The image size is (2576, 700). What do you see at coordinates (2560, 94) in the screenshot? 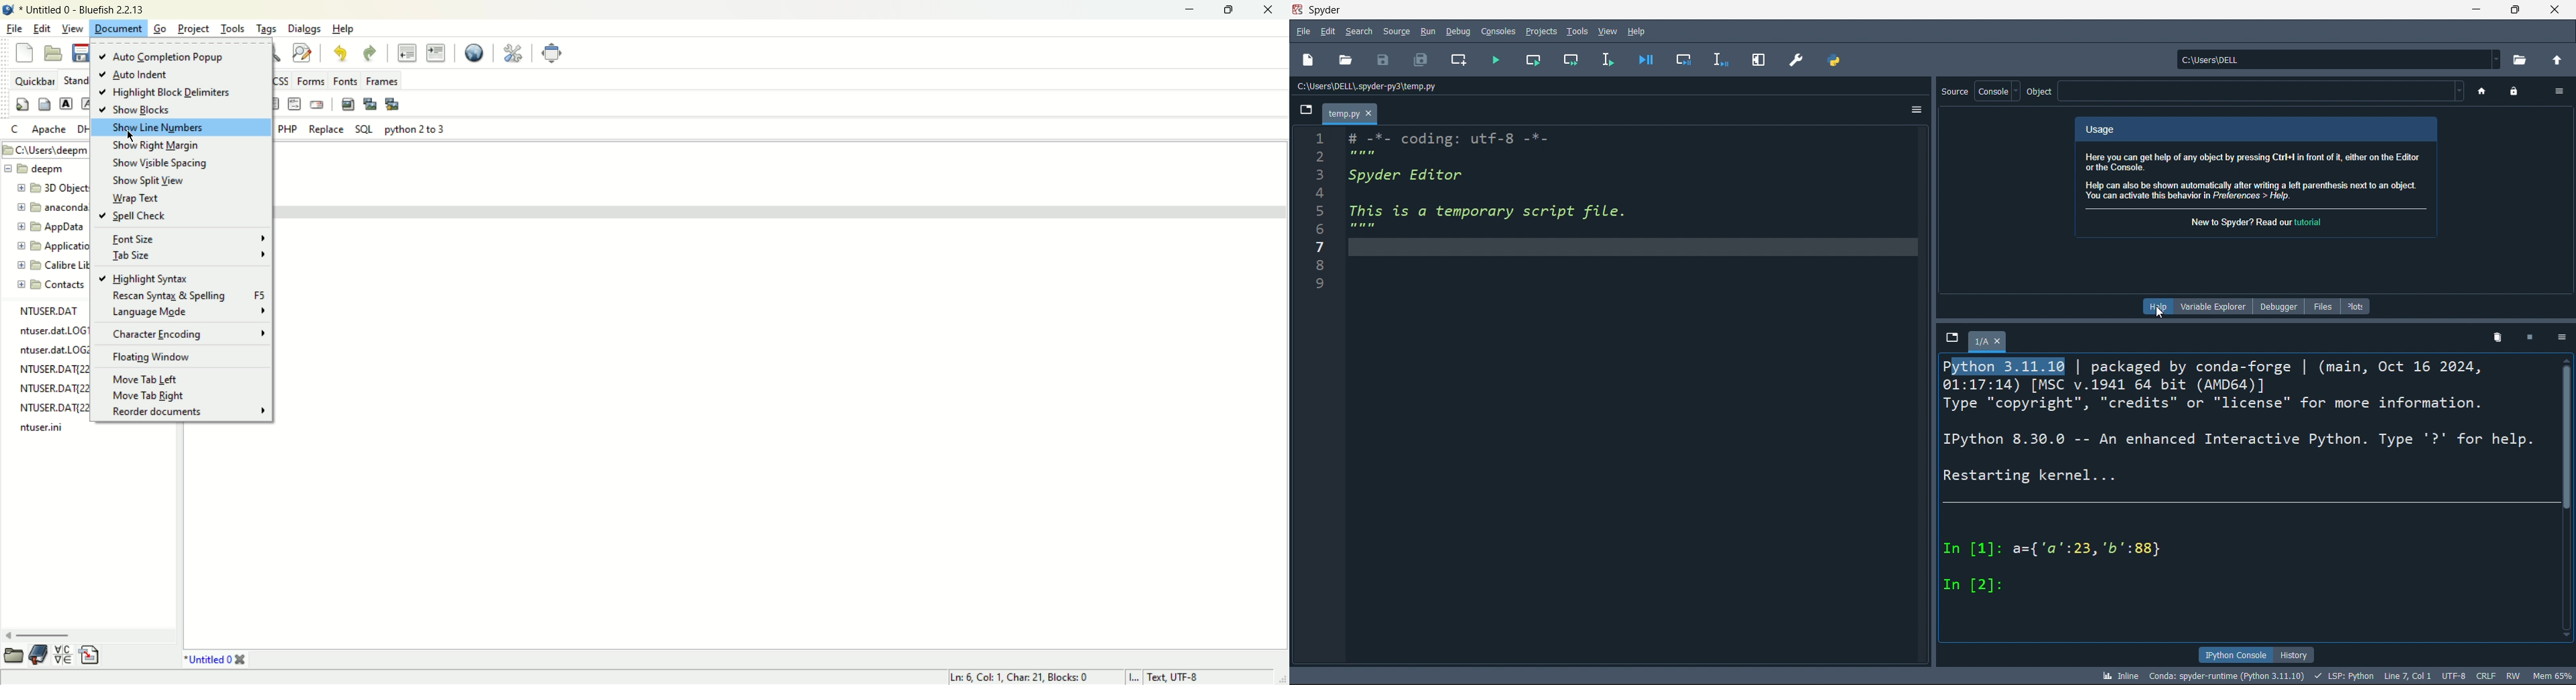
I see `more options` at bounding box center [2560, 94].